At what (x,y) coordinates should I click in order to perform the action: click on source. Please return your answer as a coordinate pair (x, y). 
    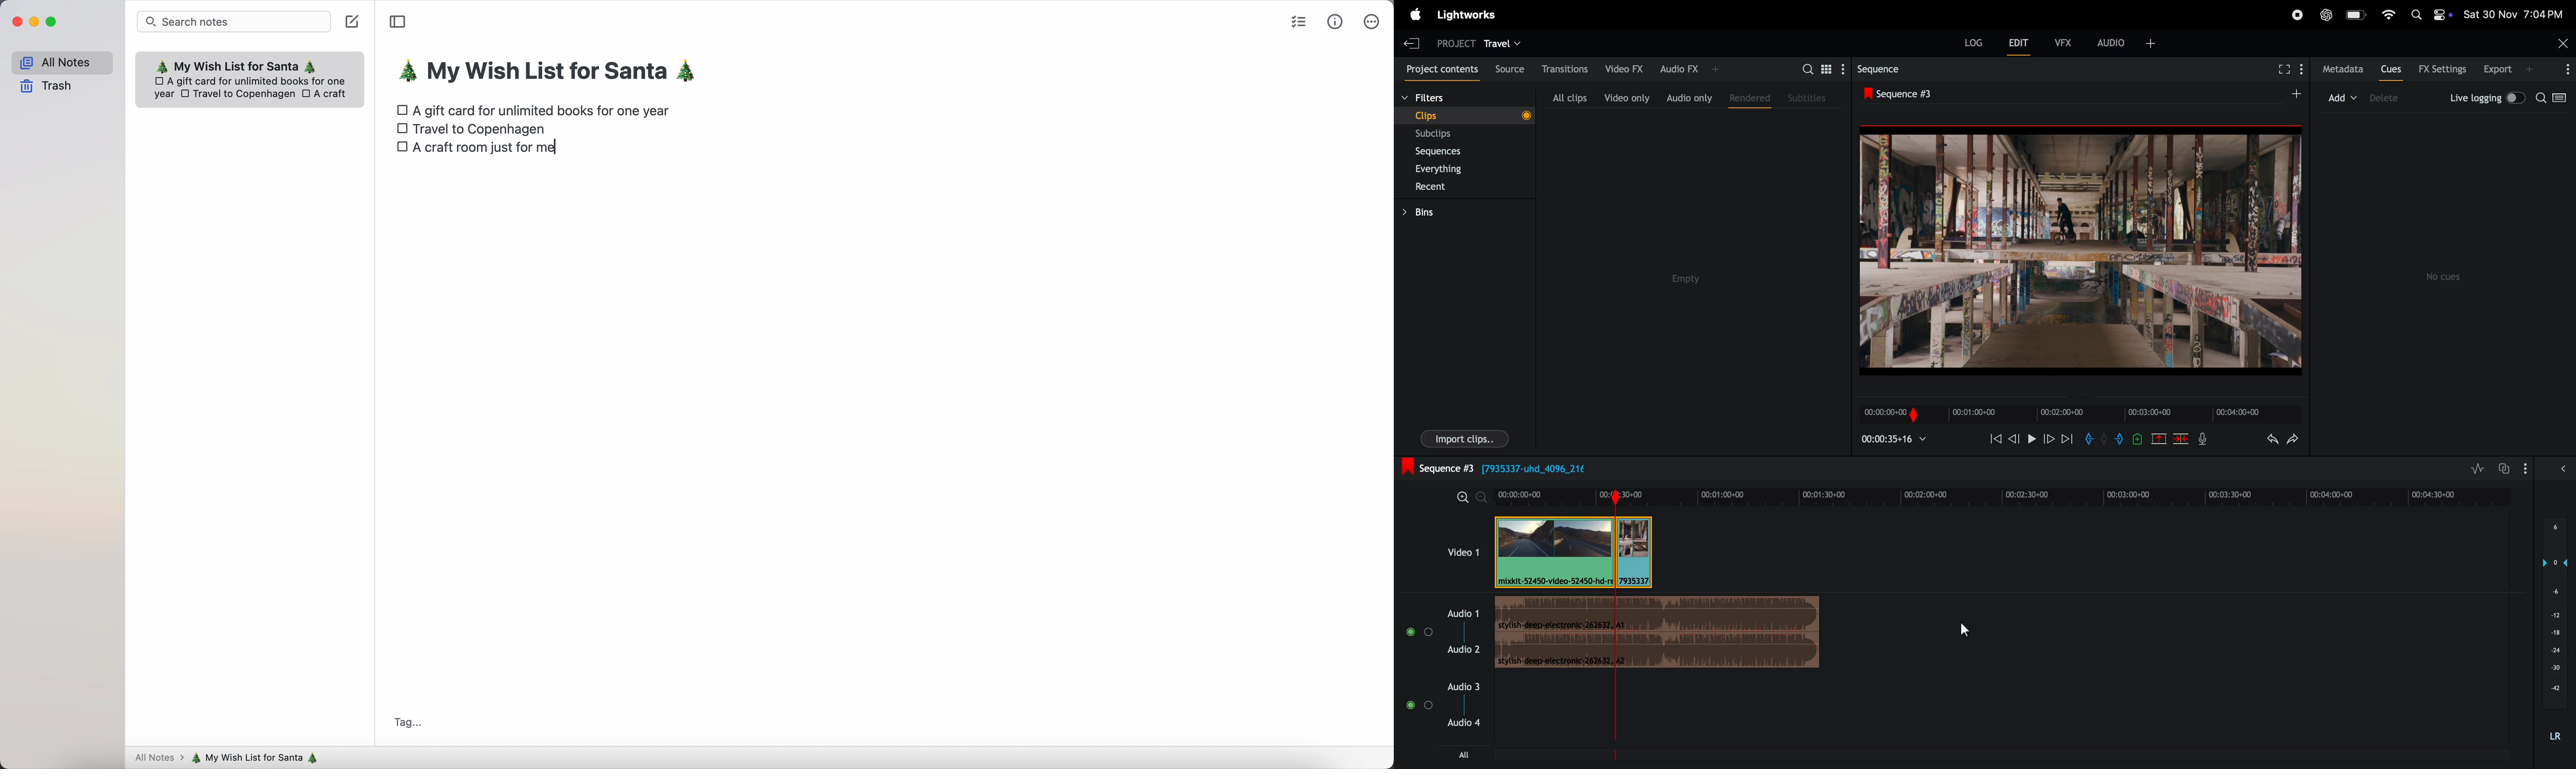
    Looking at the image, I should click on (1506, 68).